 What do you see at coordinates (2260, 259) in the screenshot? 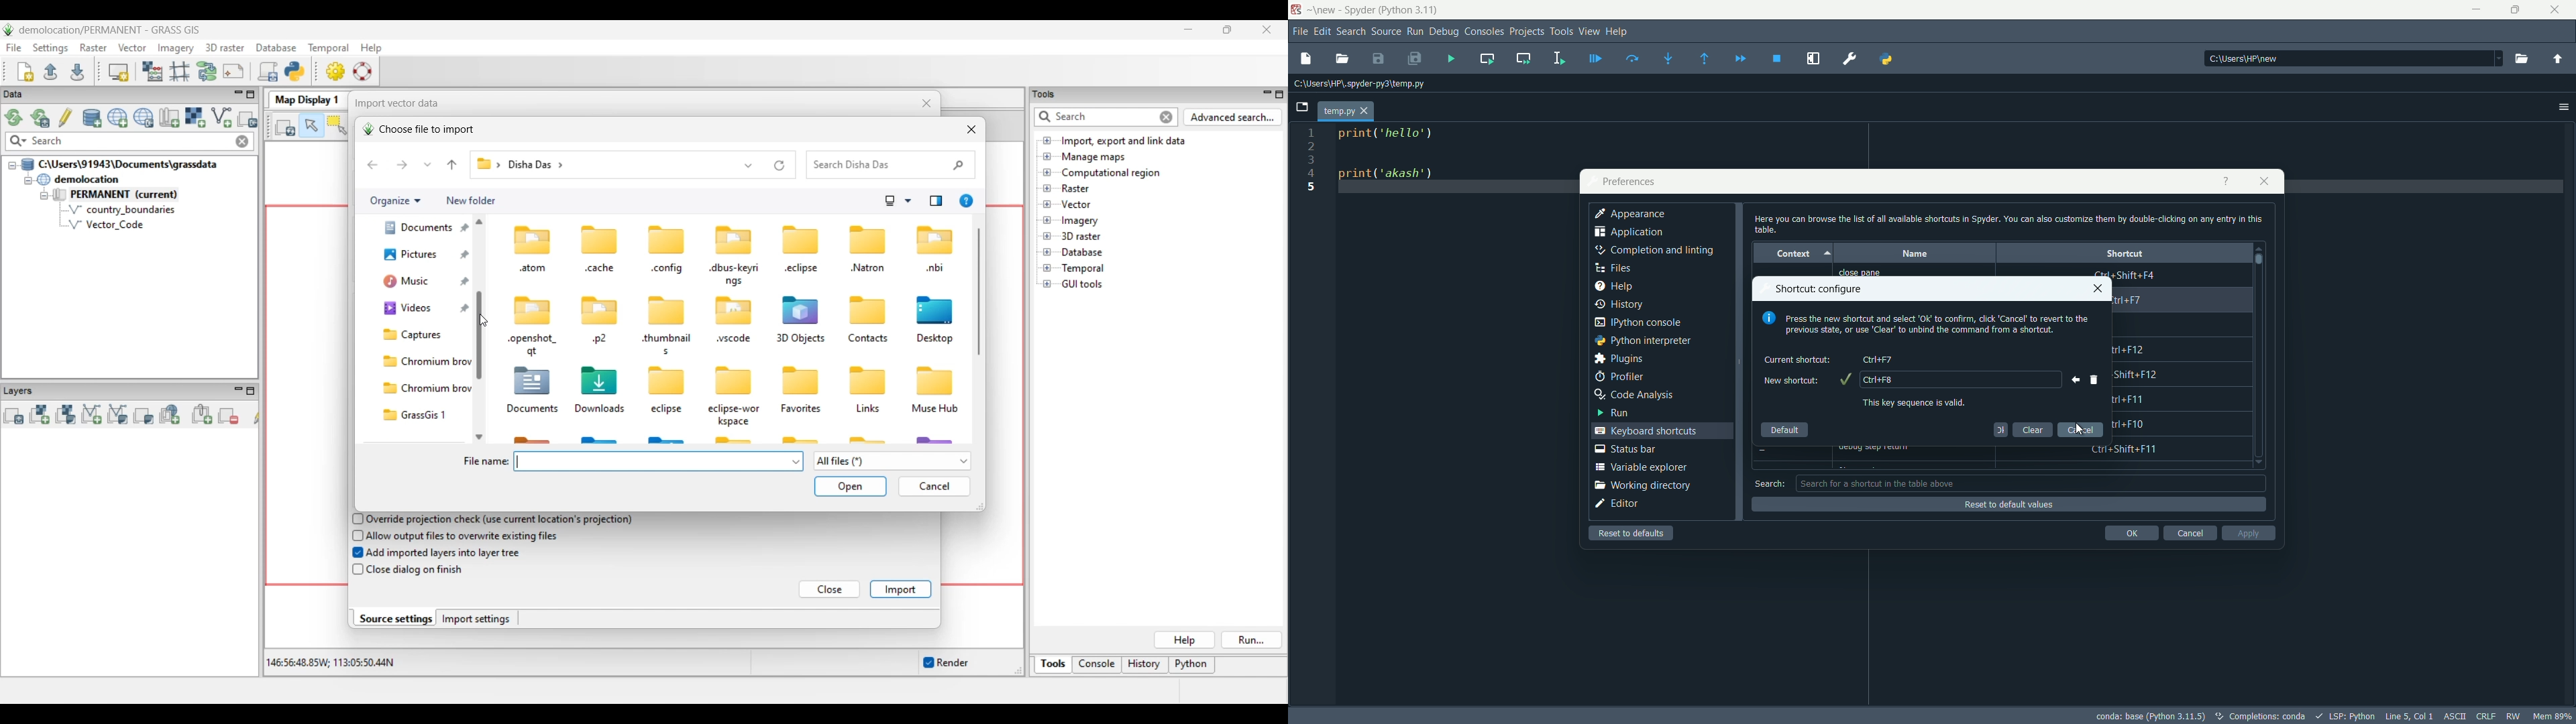
I see `scroll bar` at bounding box center [2260, 259].